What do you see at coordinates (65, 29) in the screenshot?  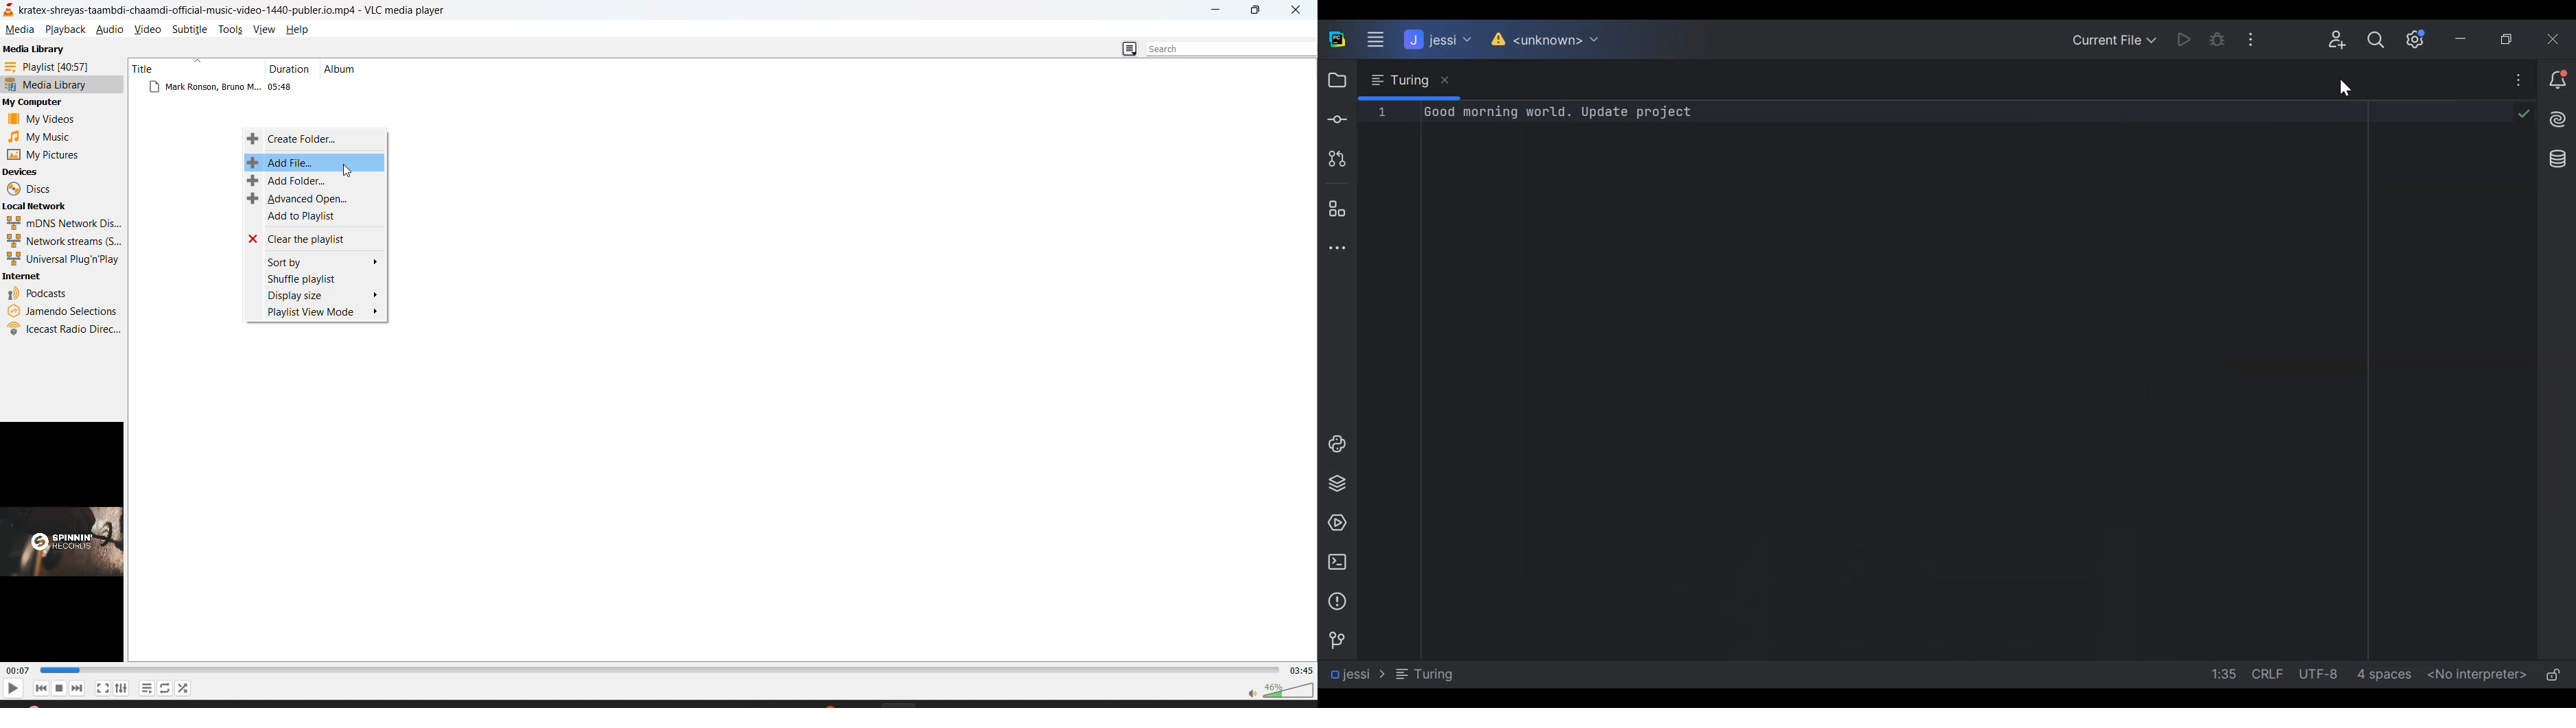 I see `playback` at bounding box center [65, 29].